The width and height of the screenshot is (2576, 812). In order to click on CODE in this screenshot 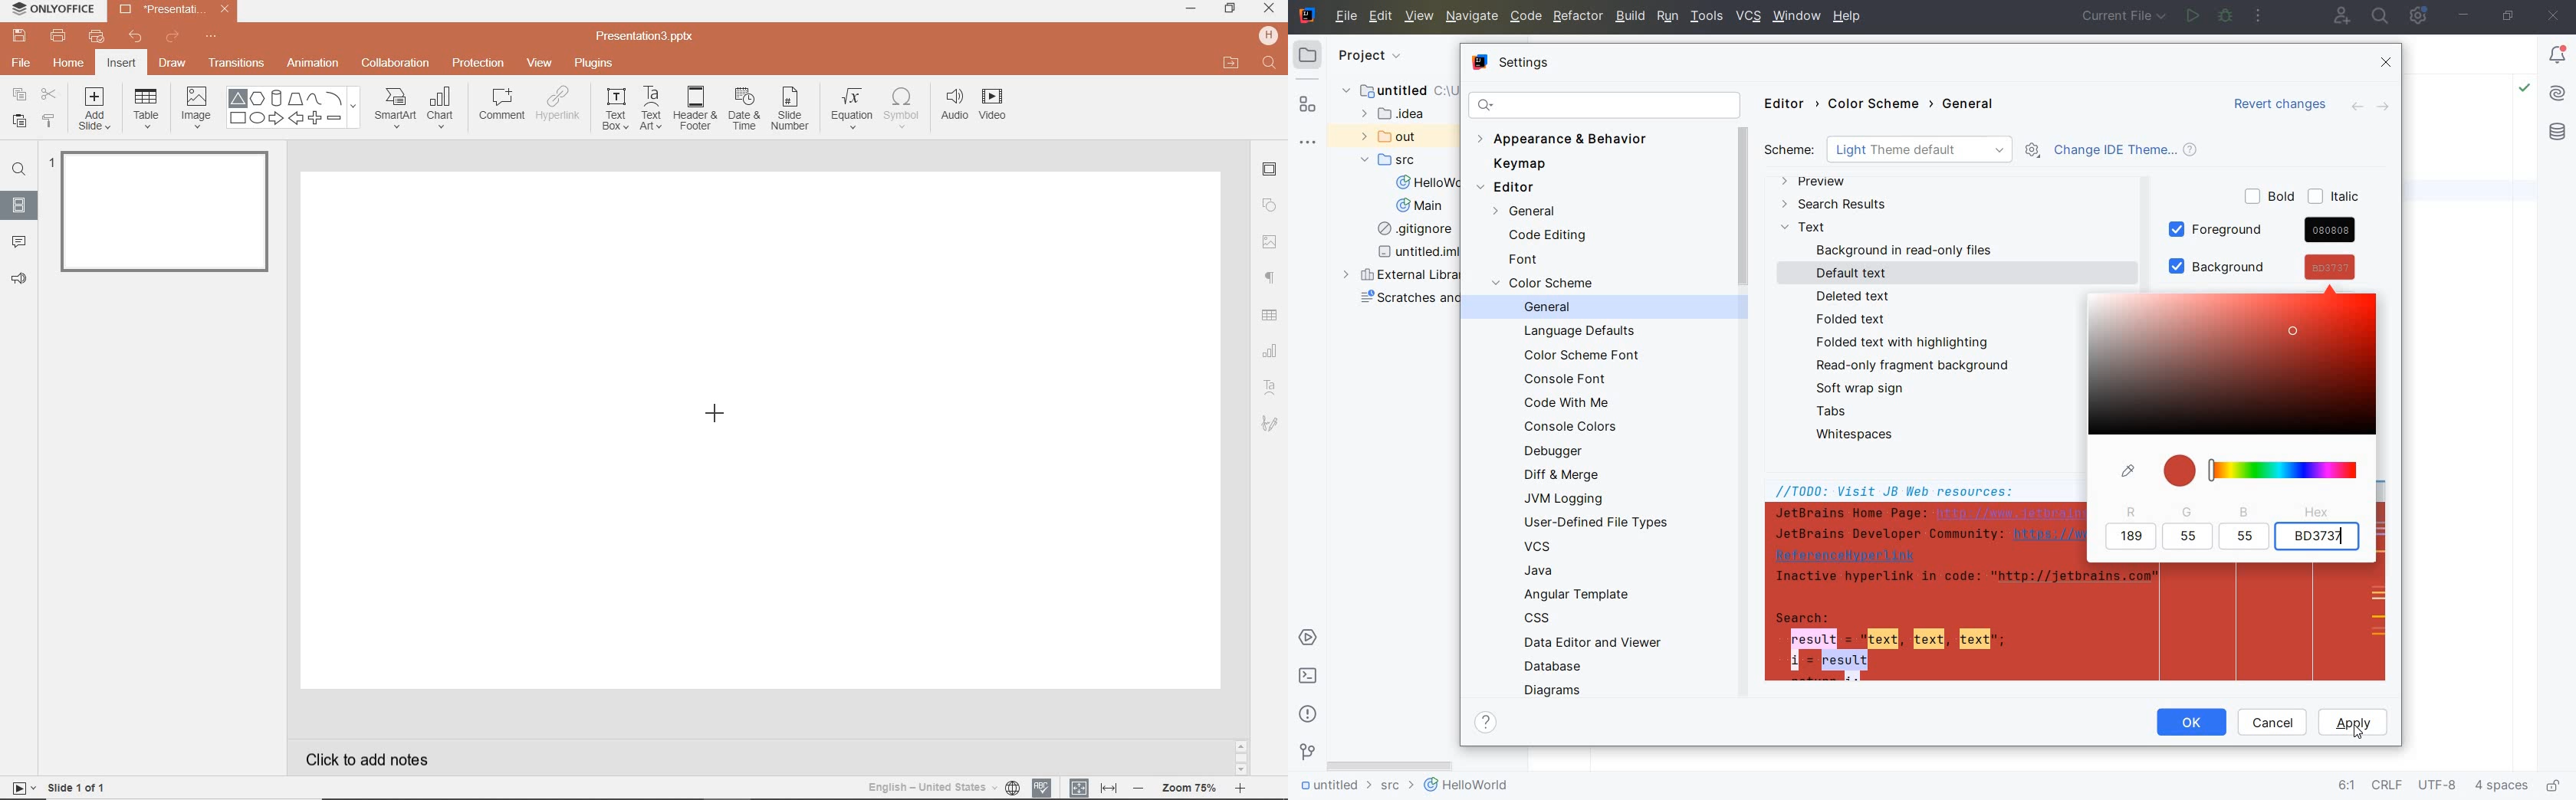, I will do `click(1526, 18)`.